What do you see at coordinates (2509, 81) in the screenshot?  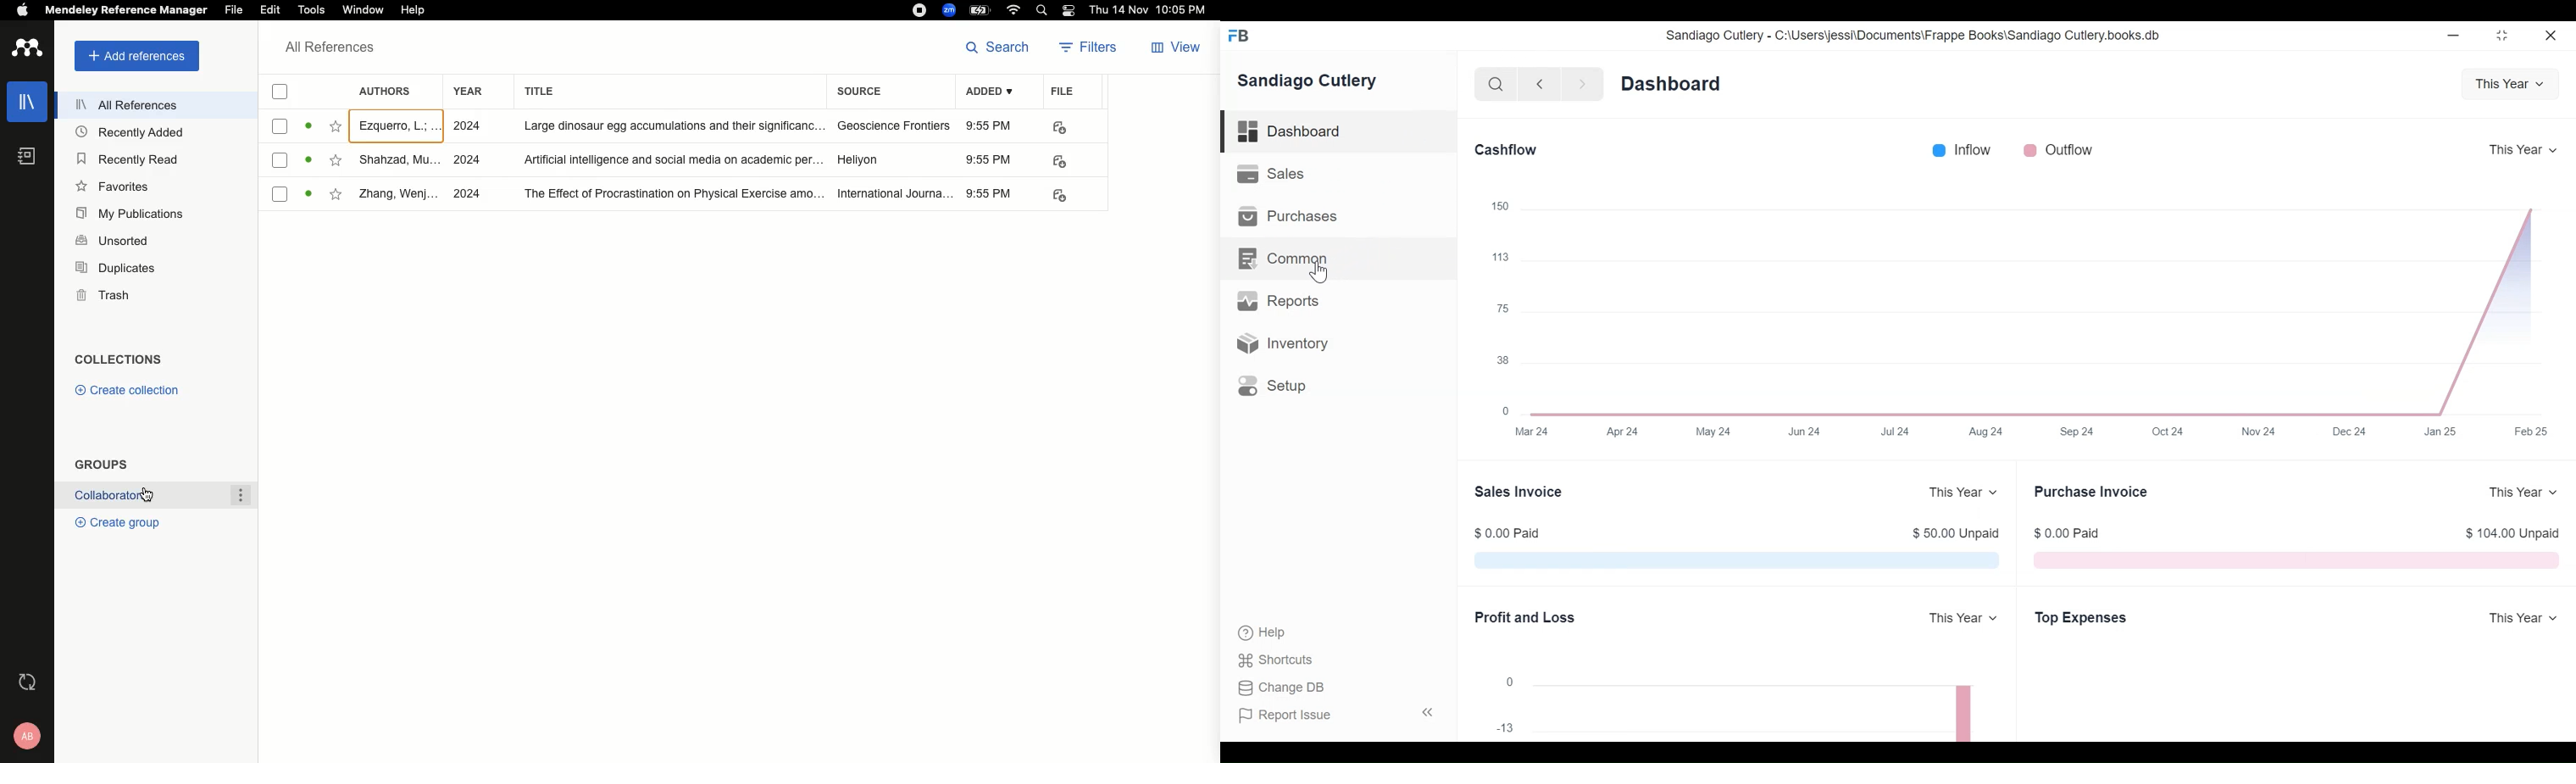 I see `This Year` at bounding box center [2509, 81].